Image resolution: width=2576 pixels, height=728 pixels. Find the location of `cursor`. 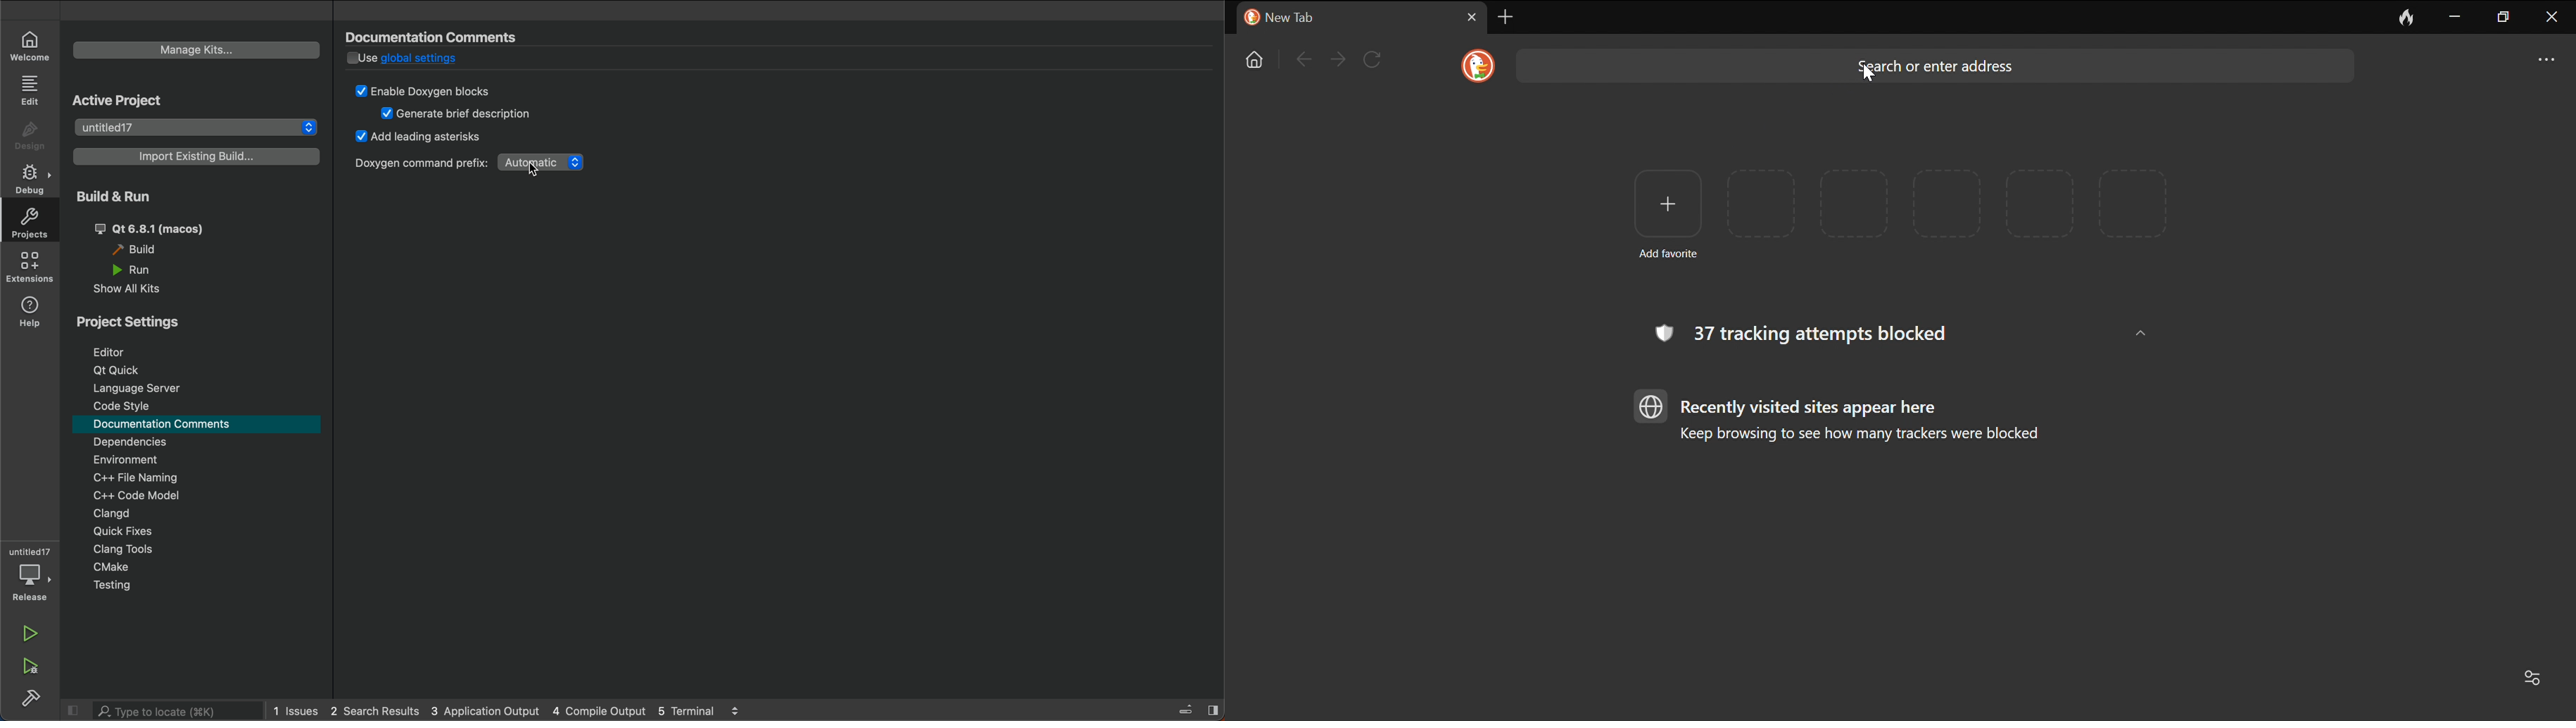

cursor is located at coordinates (533, 171).